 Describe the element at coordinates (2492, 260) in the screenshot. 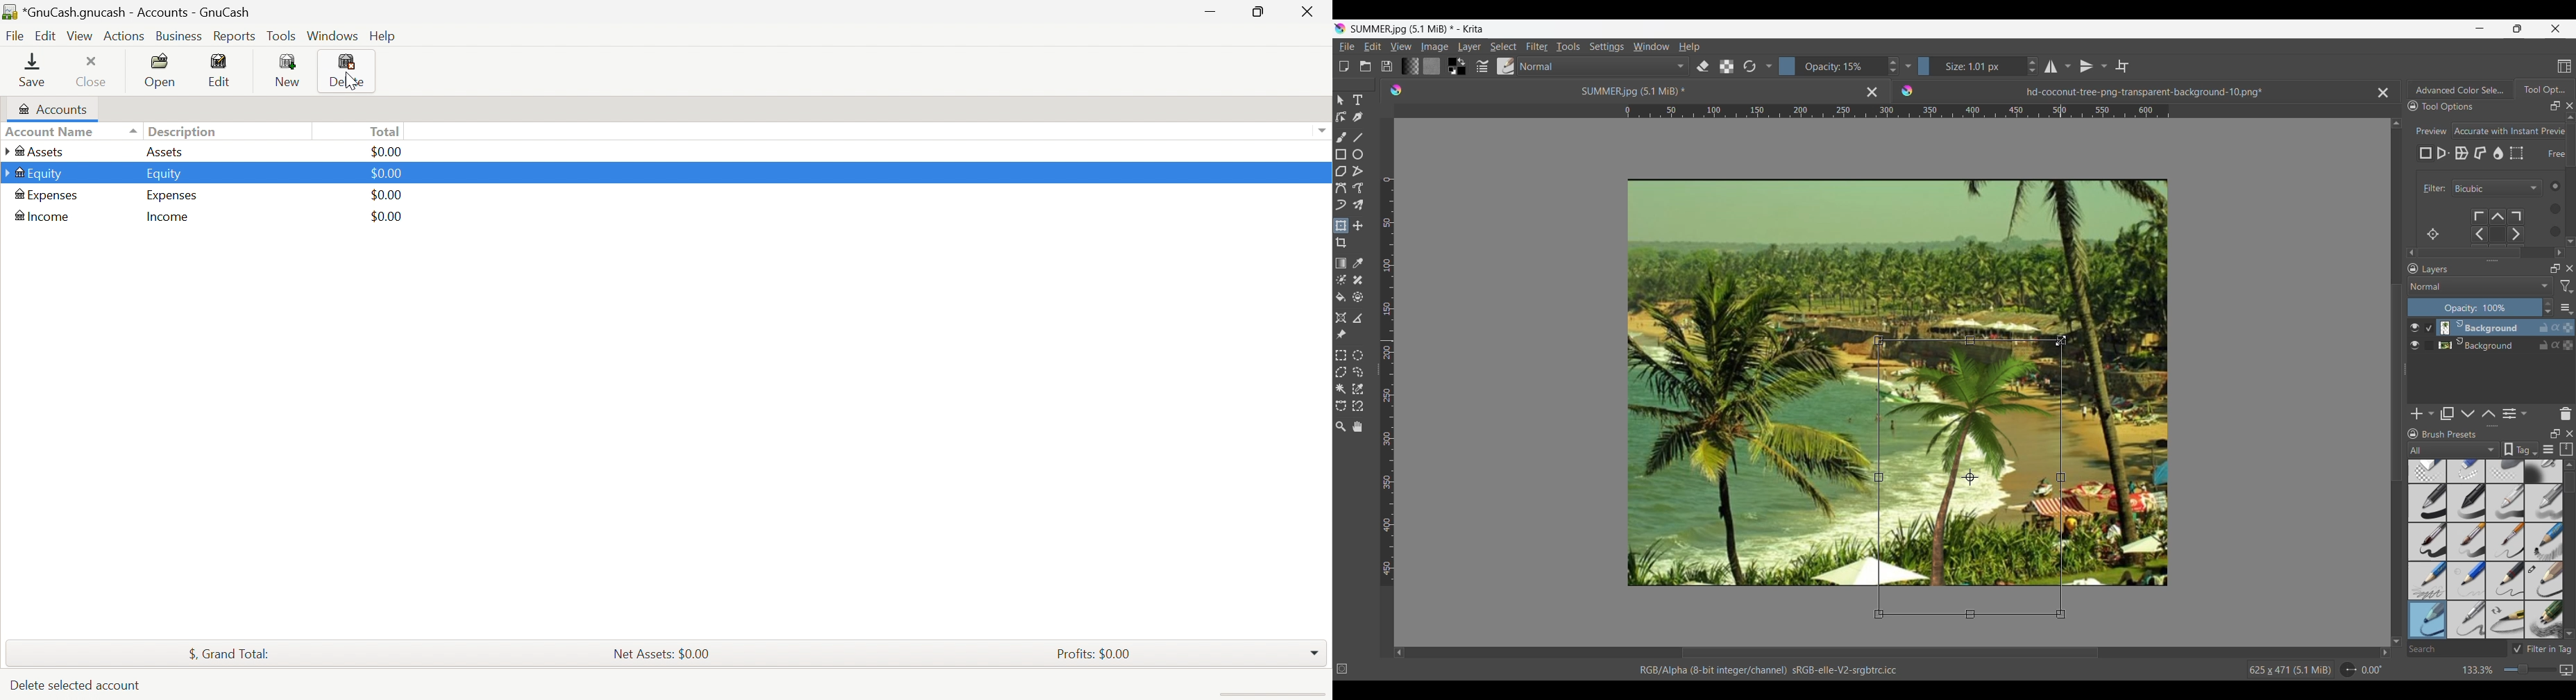

I see `Increase/Decrease width of panels attached to this line` at that location.